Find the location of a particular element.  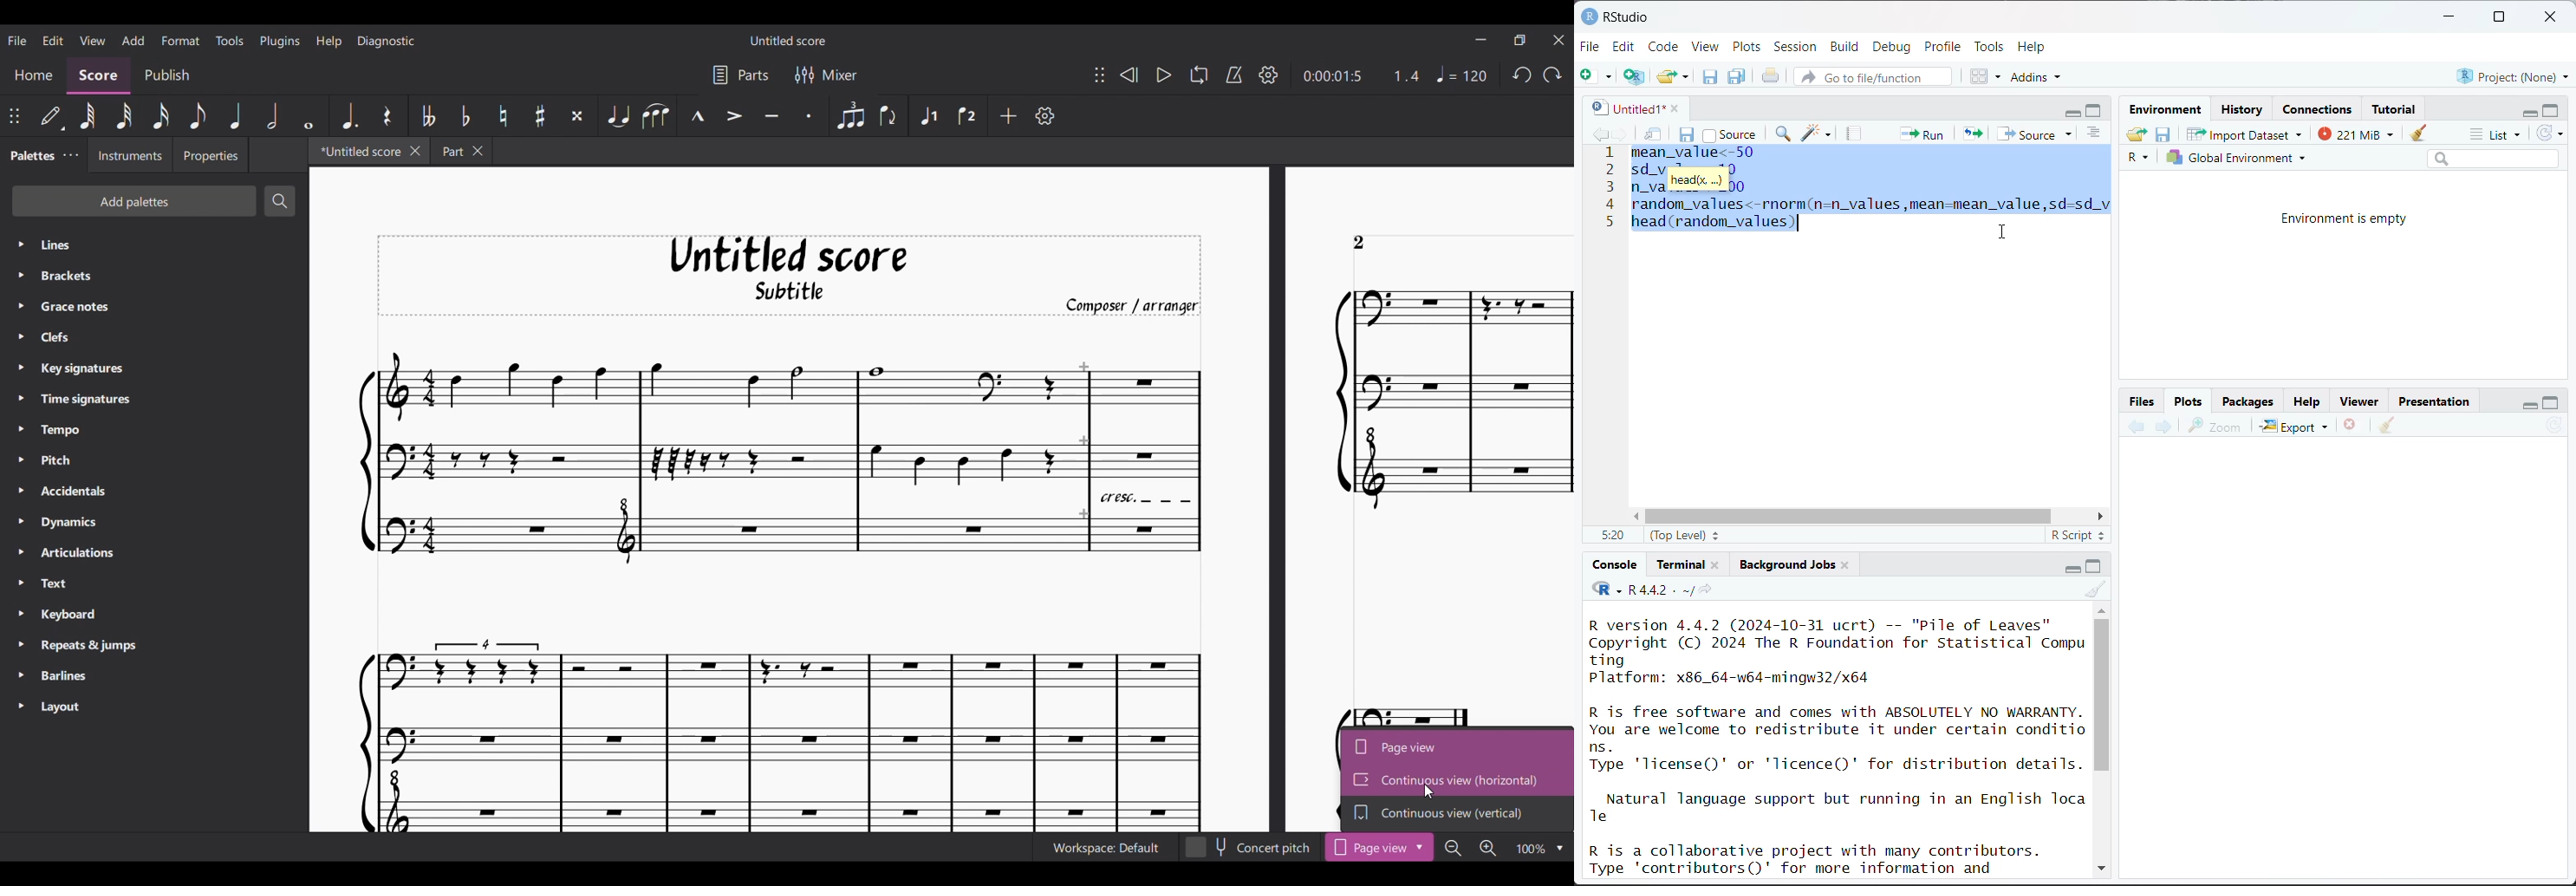

Current selection highlighted is located at coordinates (1380, 847).